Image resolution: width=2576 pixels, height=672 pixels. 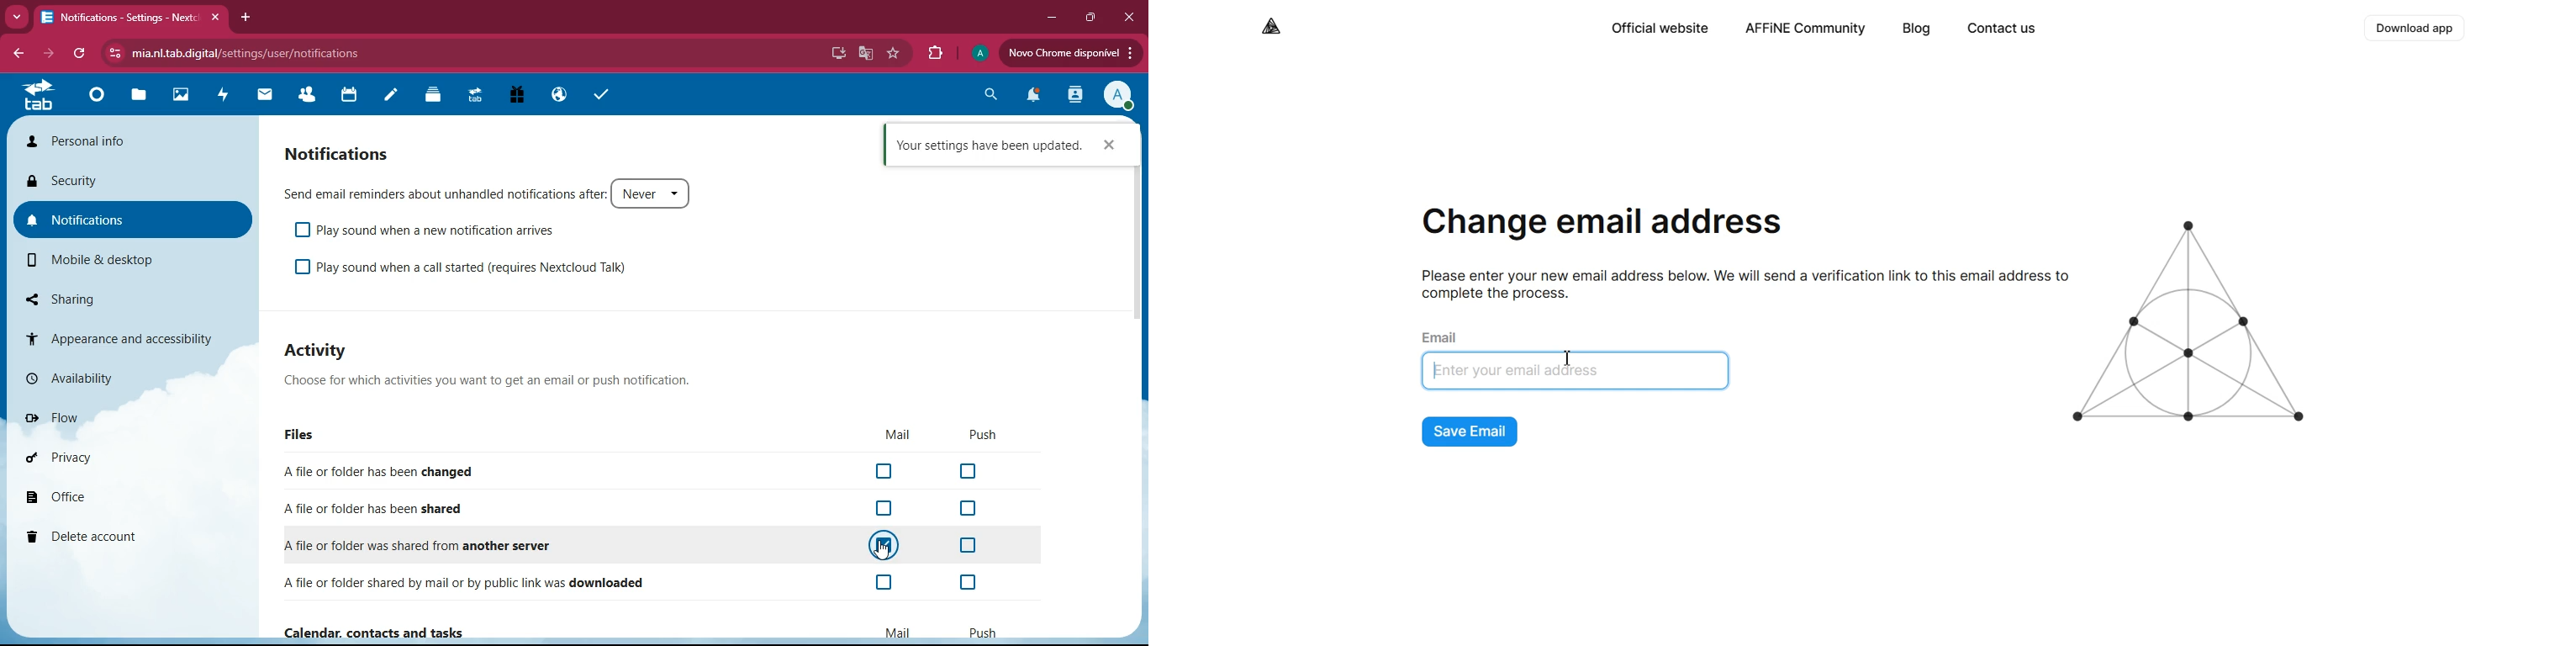 What do you see at coordinates (1119, 96) in the screenshot?
I see `profile` at bounding box center [1119, 96].